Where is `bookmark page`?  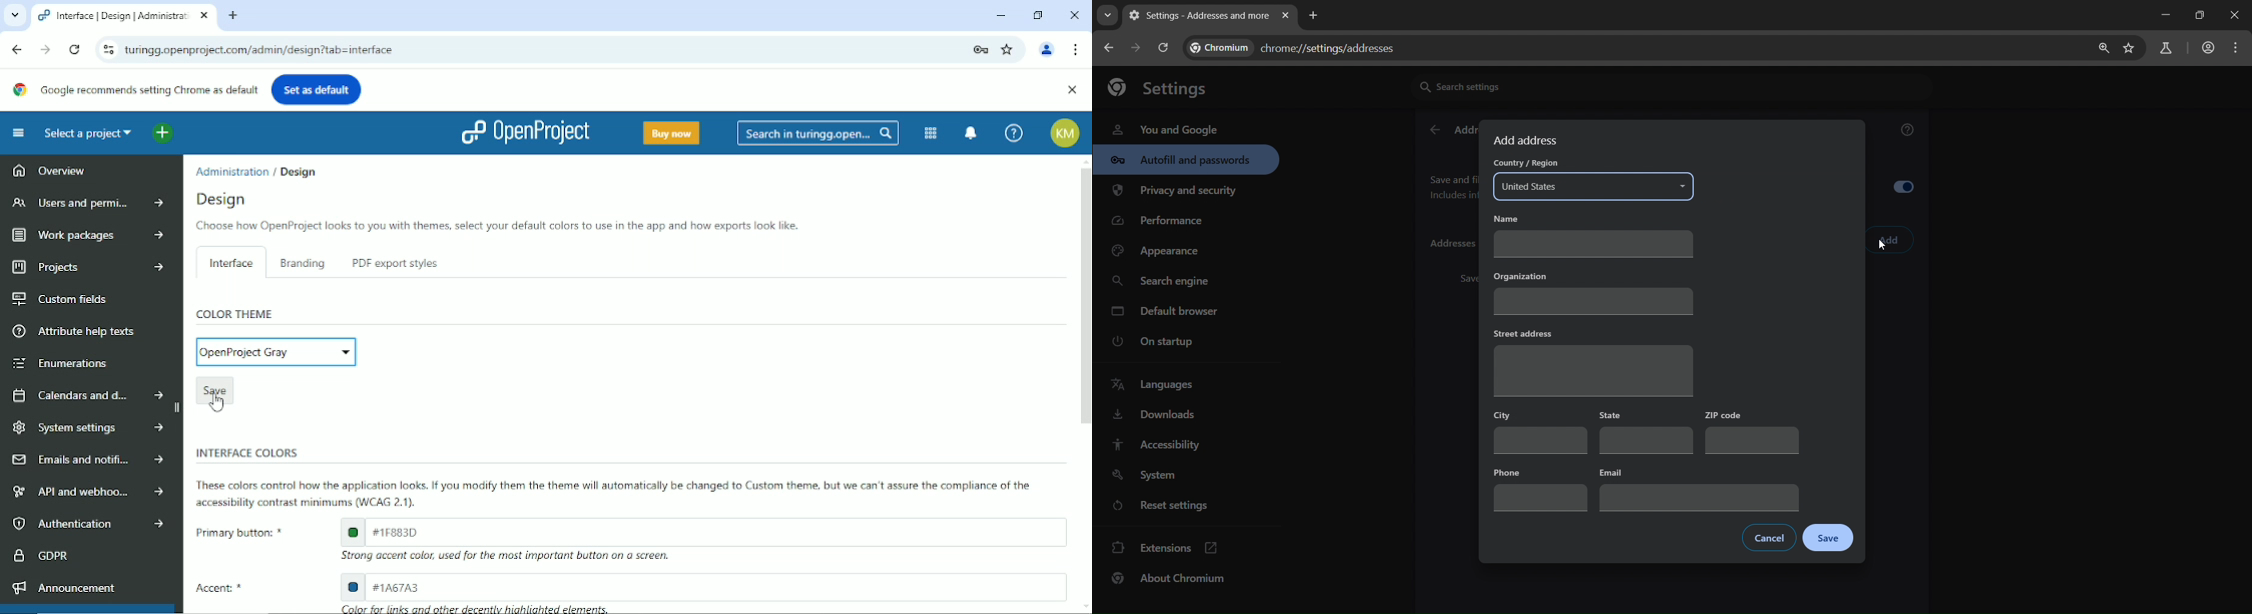 bookmark page is located at coordinates (2130, 49).